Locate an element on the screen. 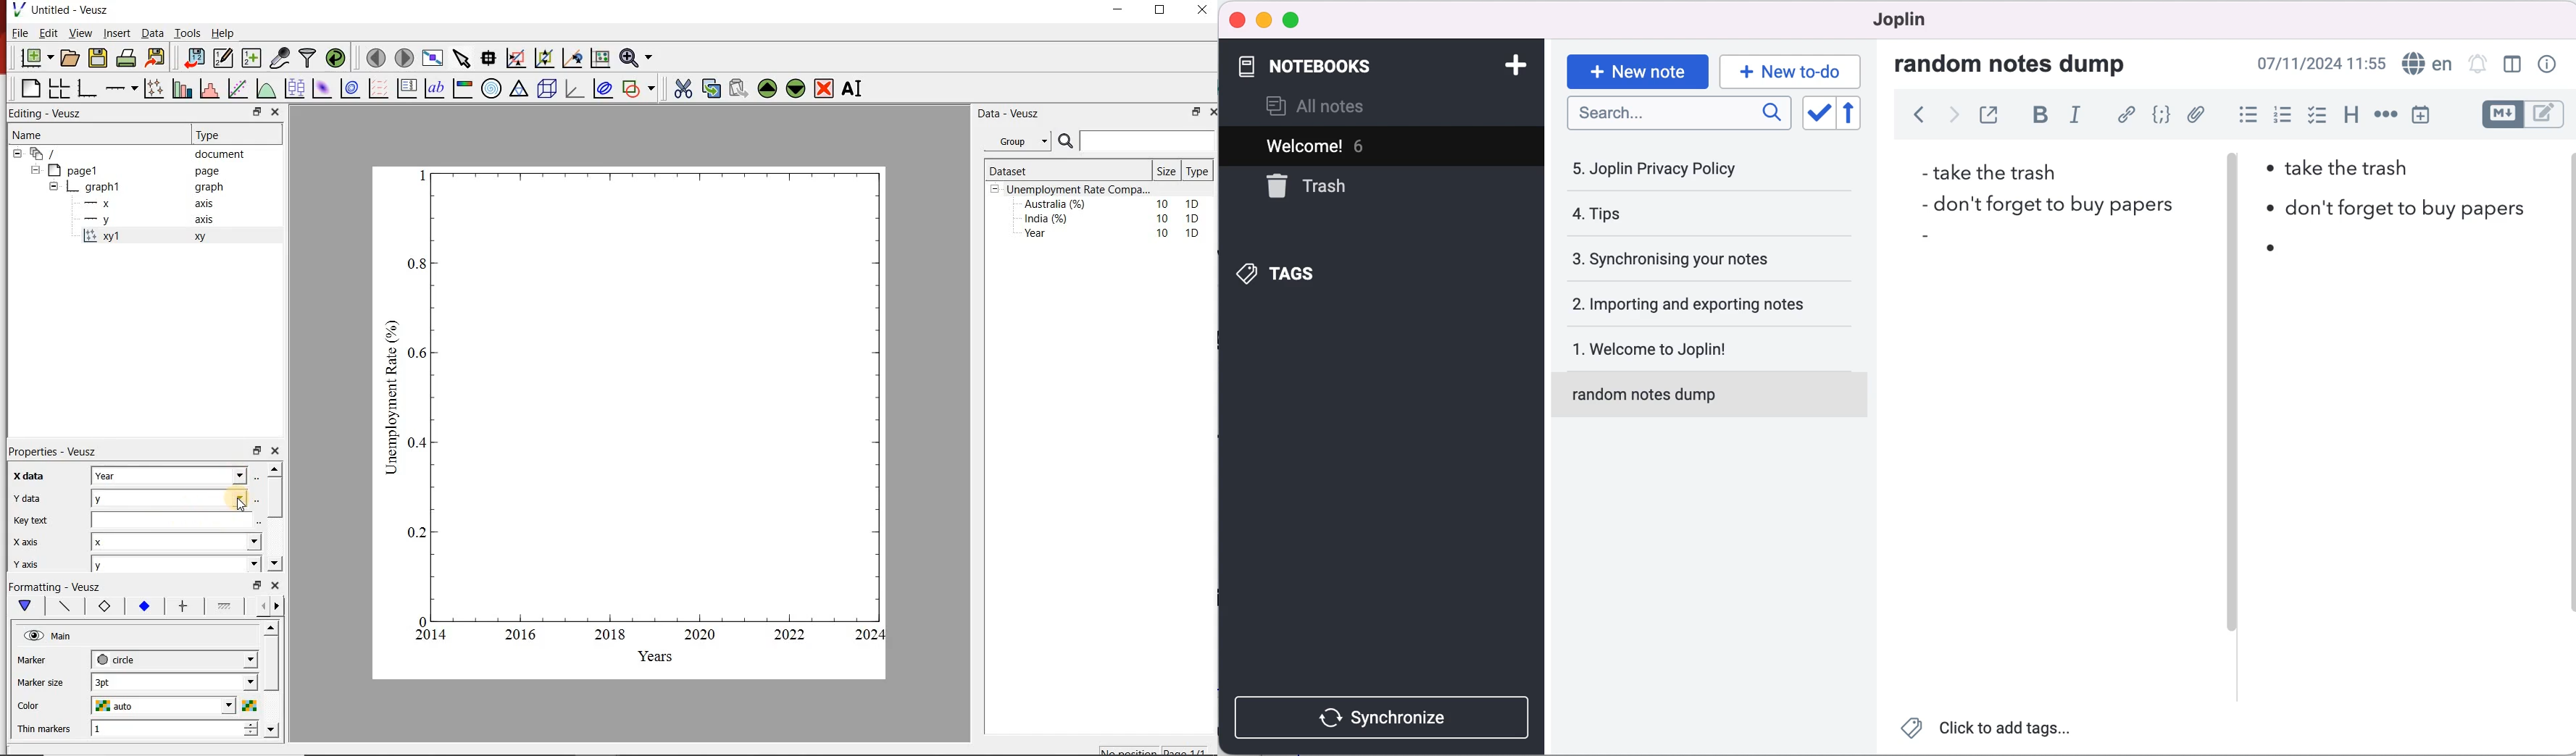 This screenshot has height=756, width=2576. y is located at coordinates (172, 565).